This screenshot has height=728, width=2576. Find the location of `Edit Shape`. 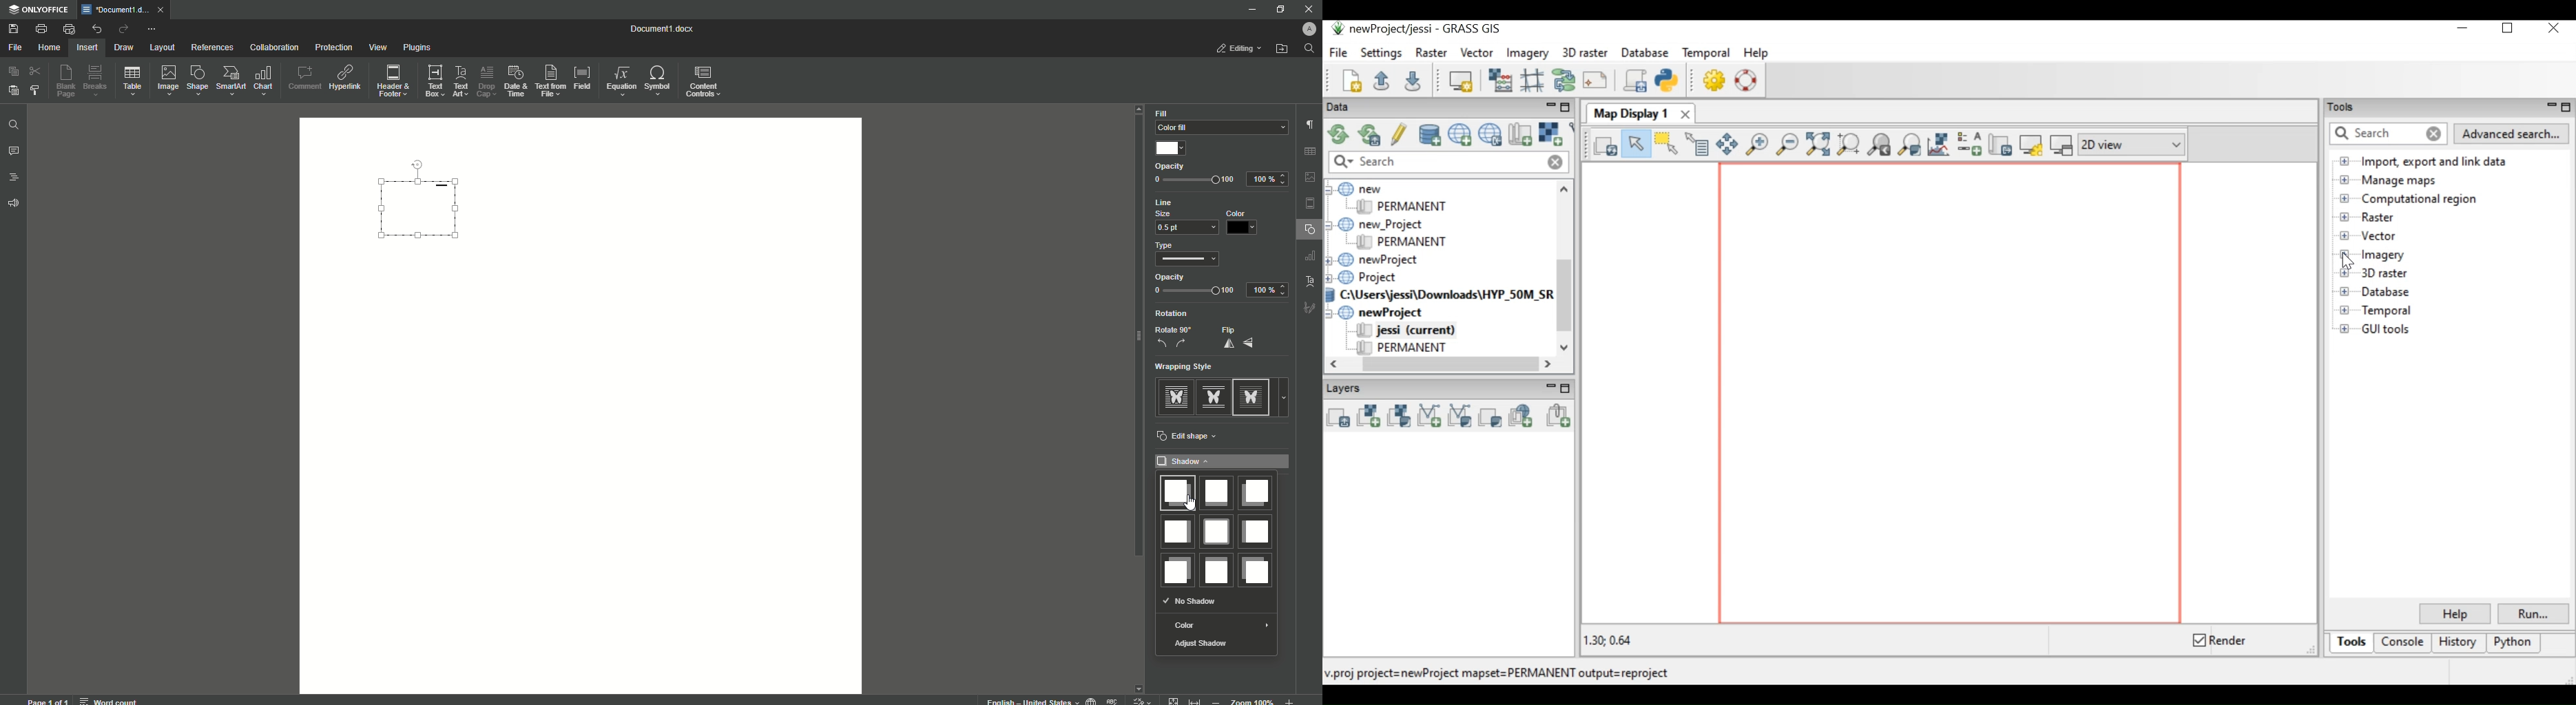

Edit Shape is located at coordinates (1190, 436).